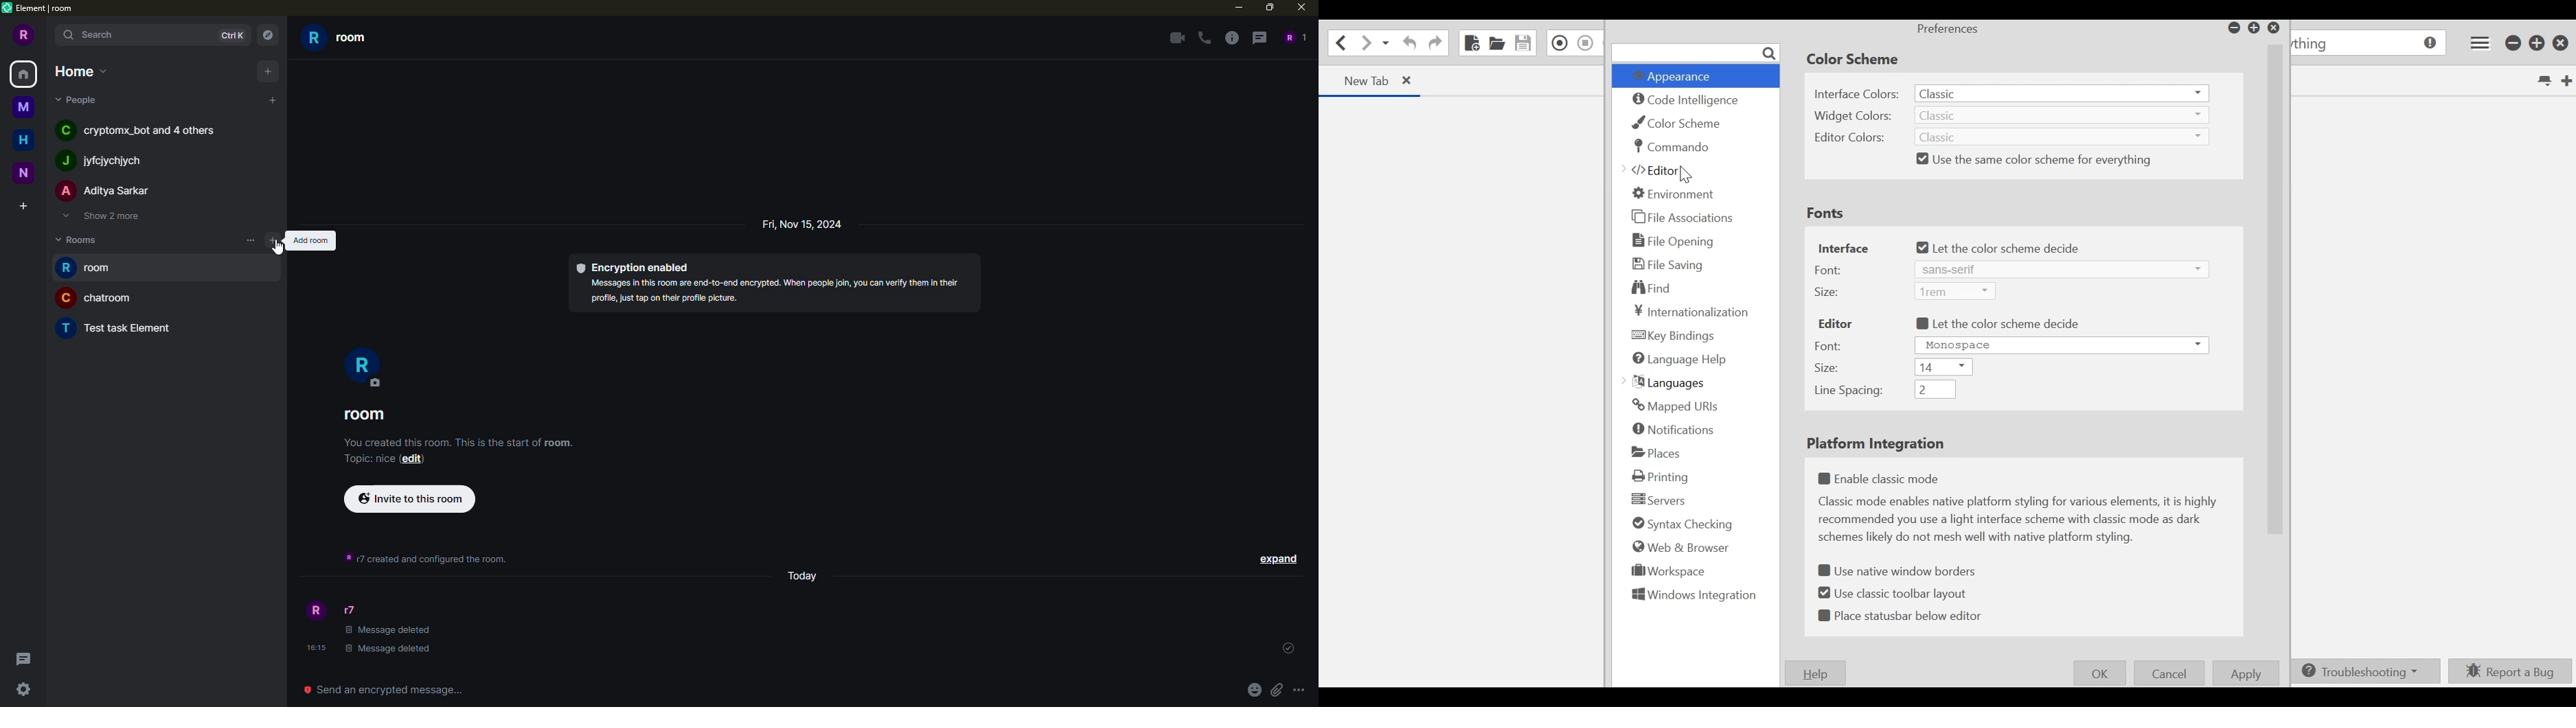 Image resolution: width=2576 pixels, height=728 pixels. What do you see at coordinates (1204, 37) in the screenshot?
I see `voice call` at bounding box center [1204, 37].